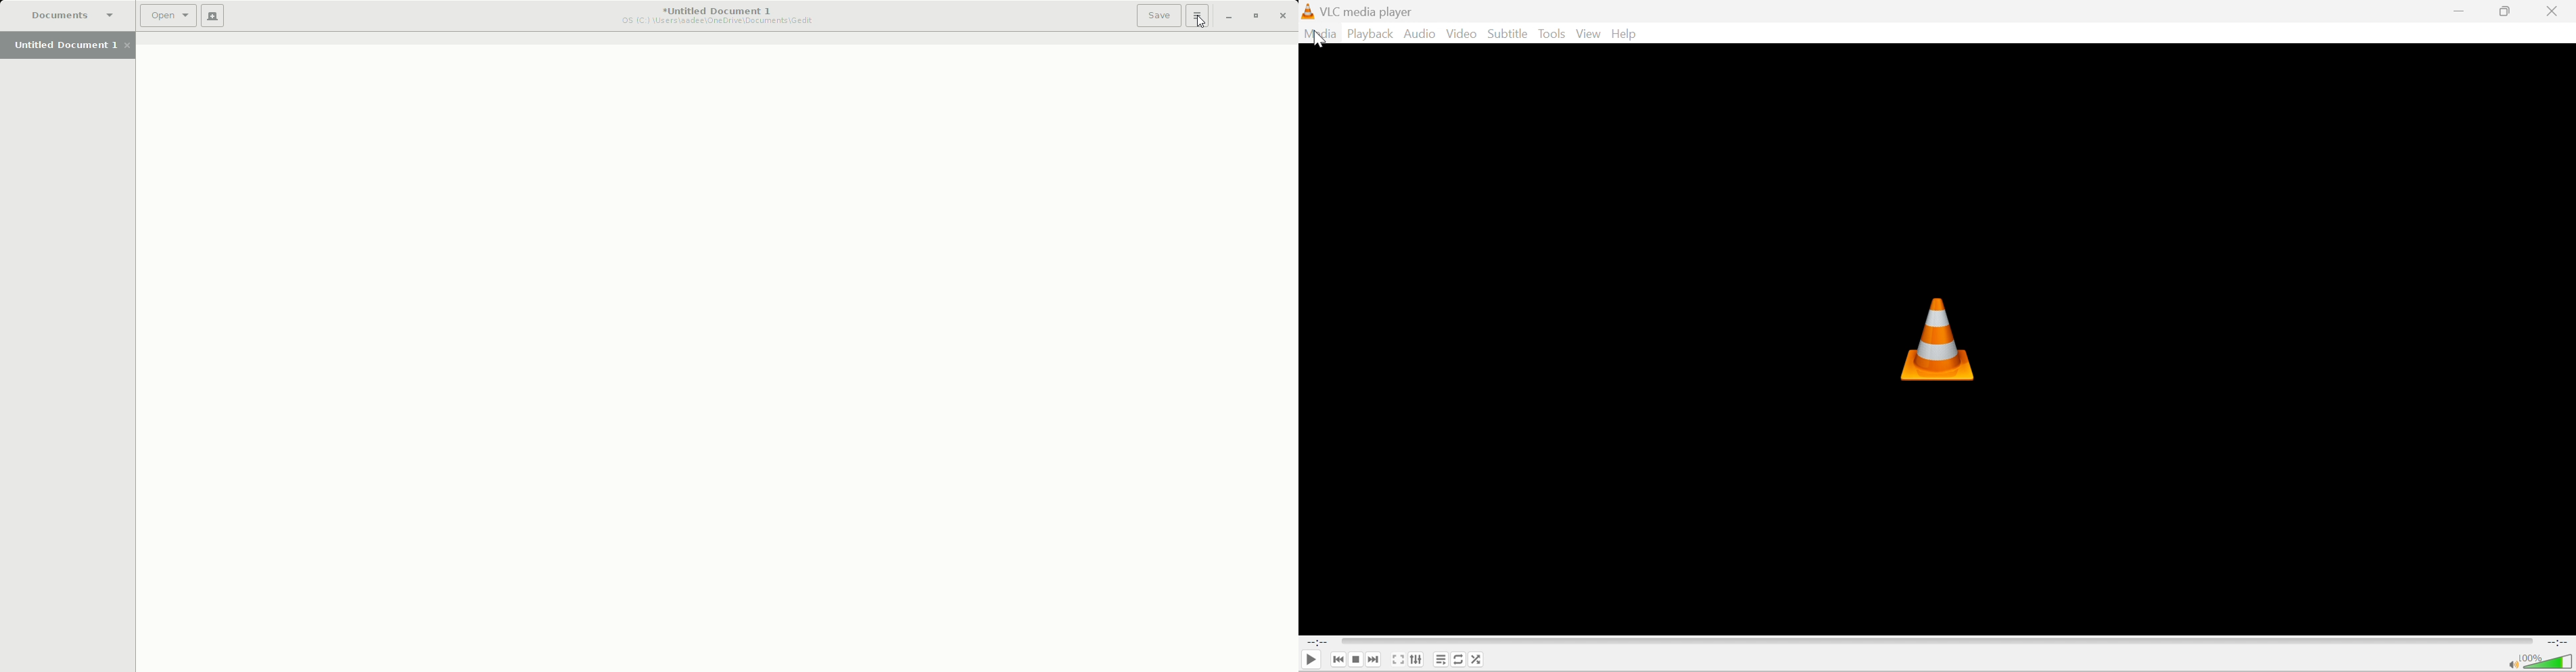  What do you see at coordinates (1194, 16) in the screenshot?
I see `Options` at bounding box center [1194, 16].